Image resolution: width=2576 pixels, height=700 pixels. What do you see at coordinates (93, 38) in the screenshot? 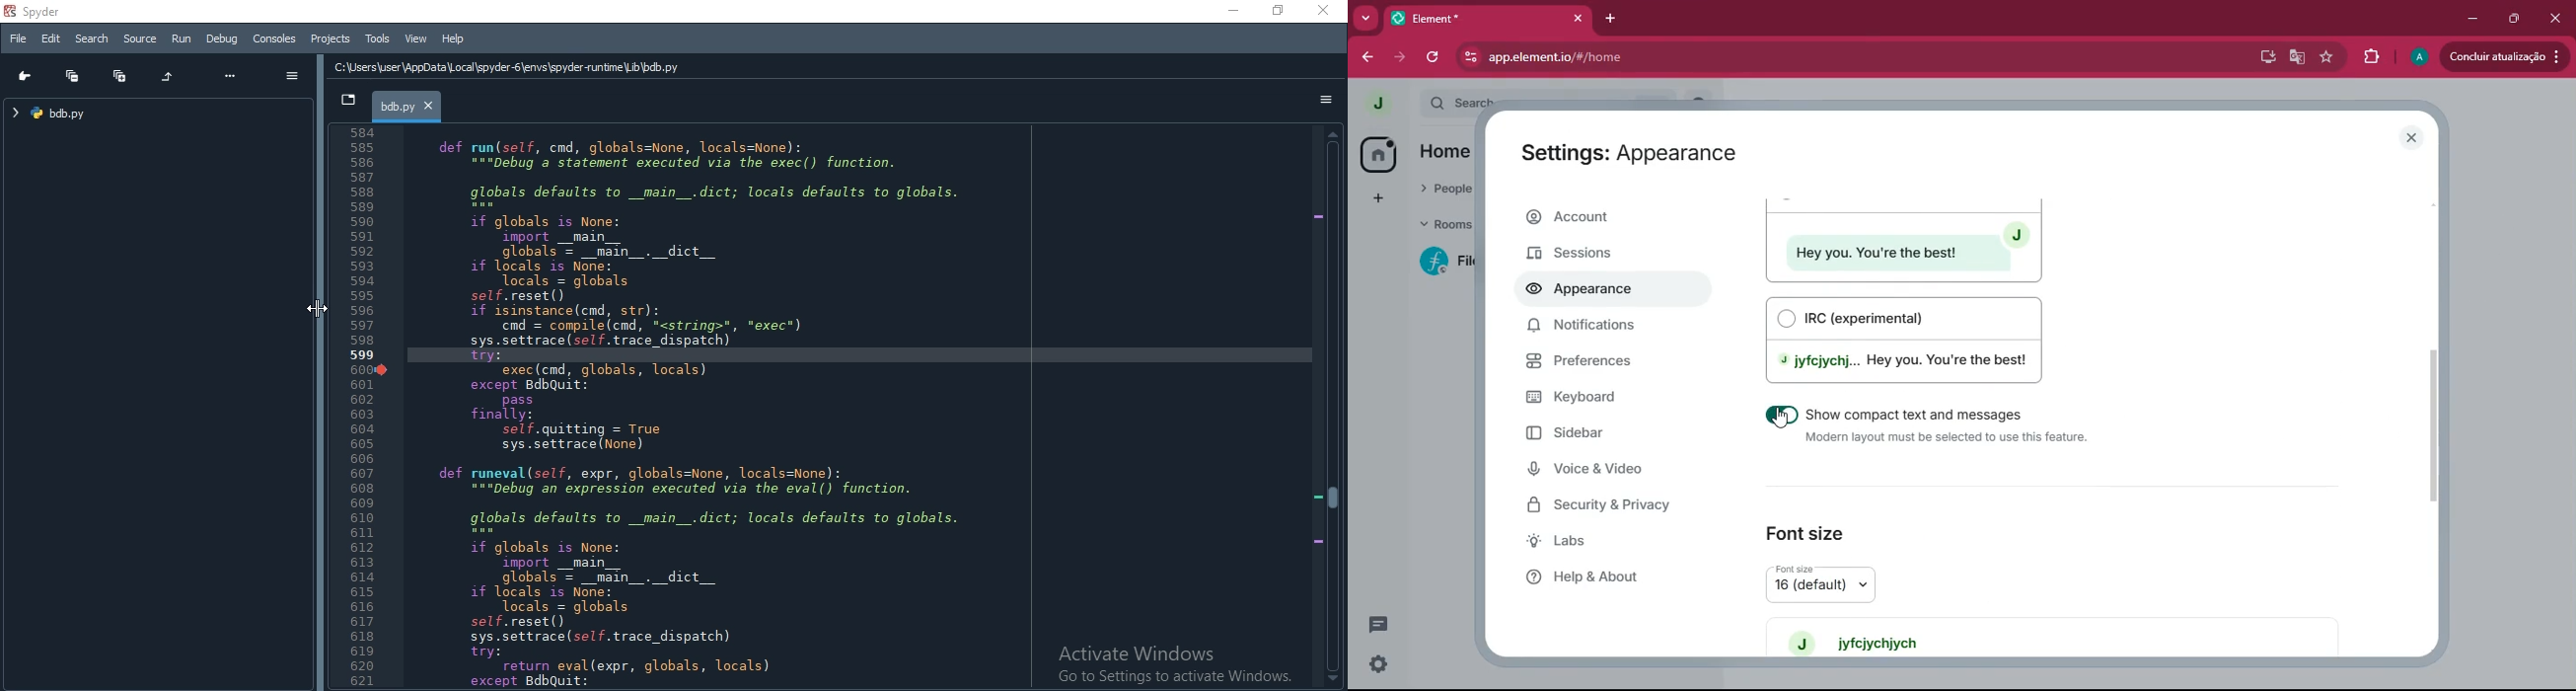
I see `Search` at bounding box center [93, 38].